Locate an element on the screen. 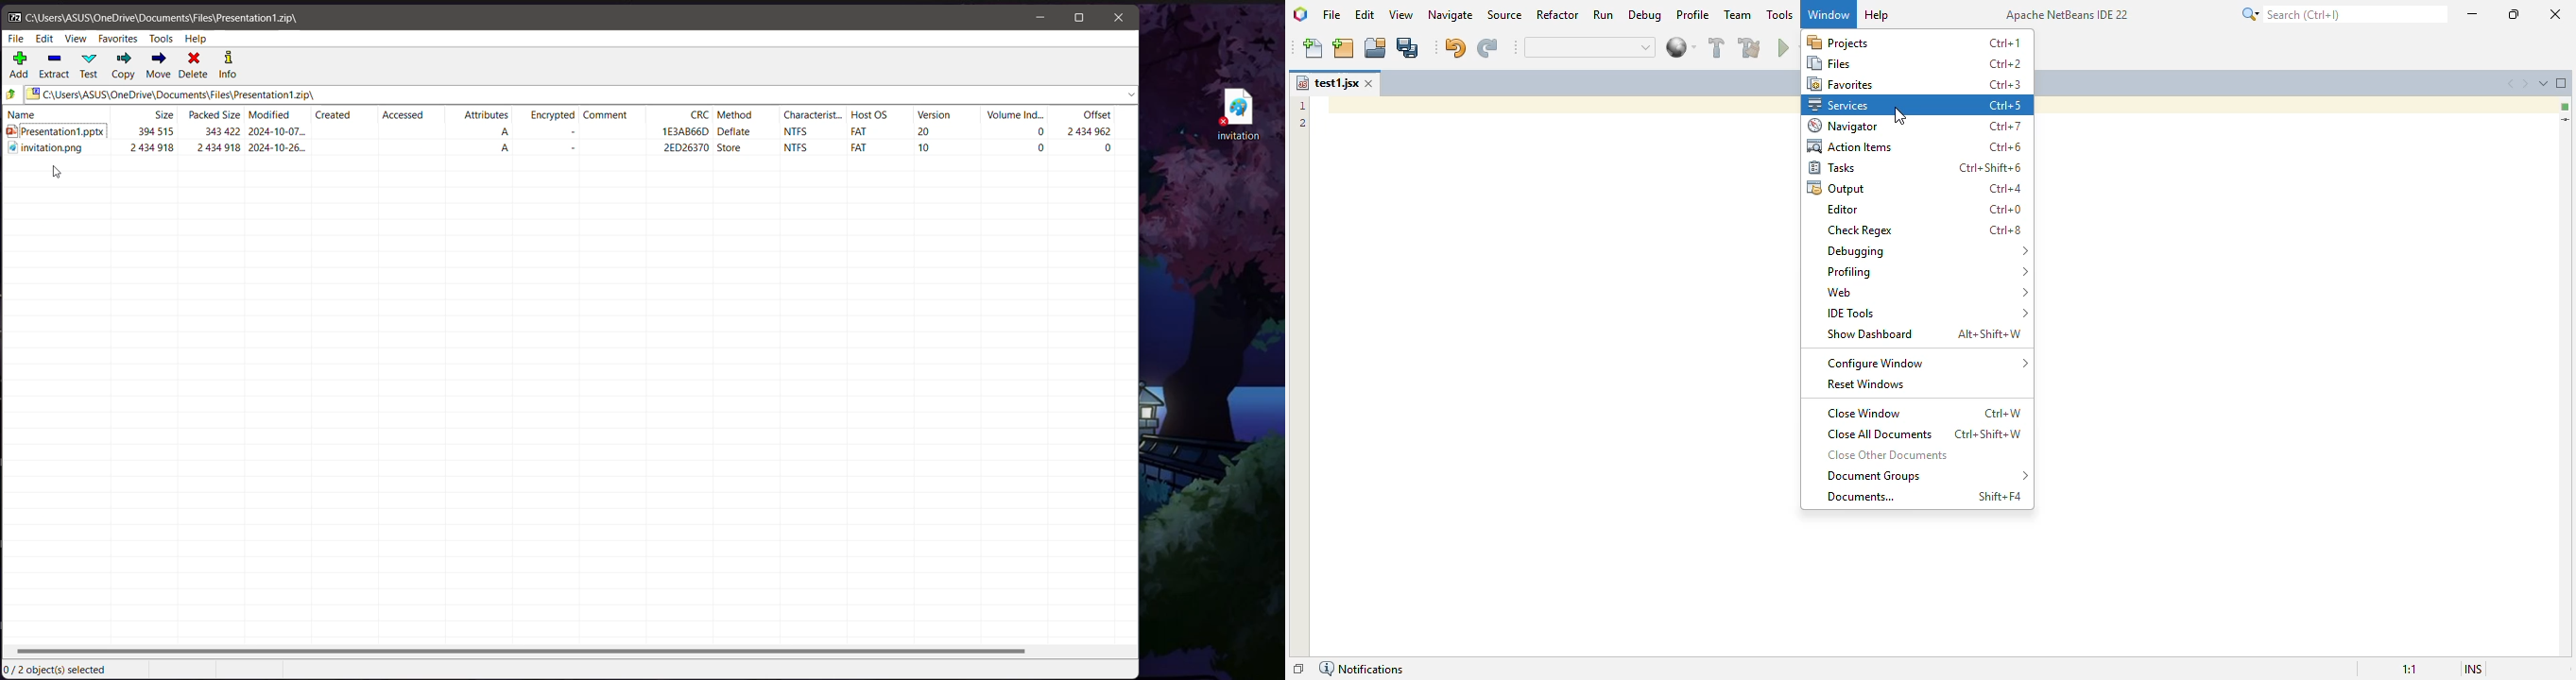 The image size is (2576, 700). Info is located at coordinates (227, 66).